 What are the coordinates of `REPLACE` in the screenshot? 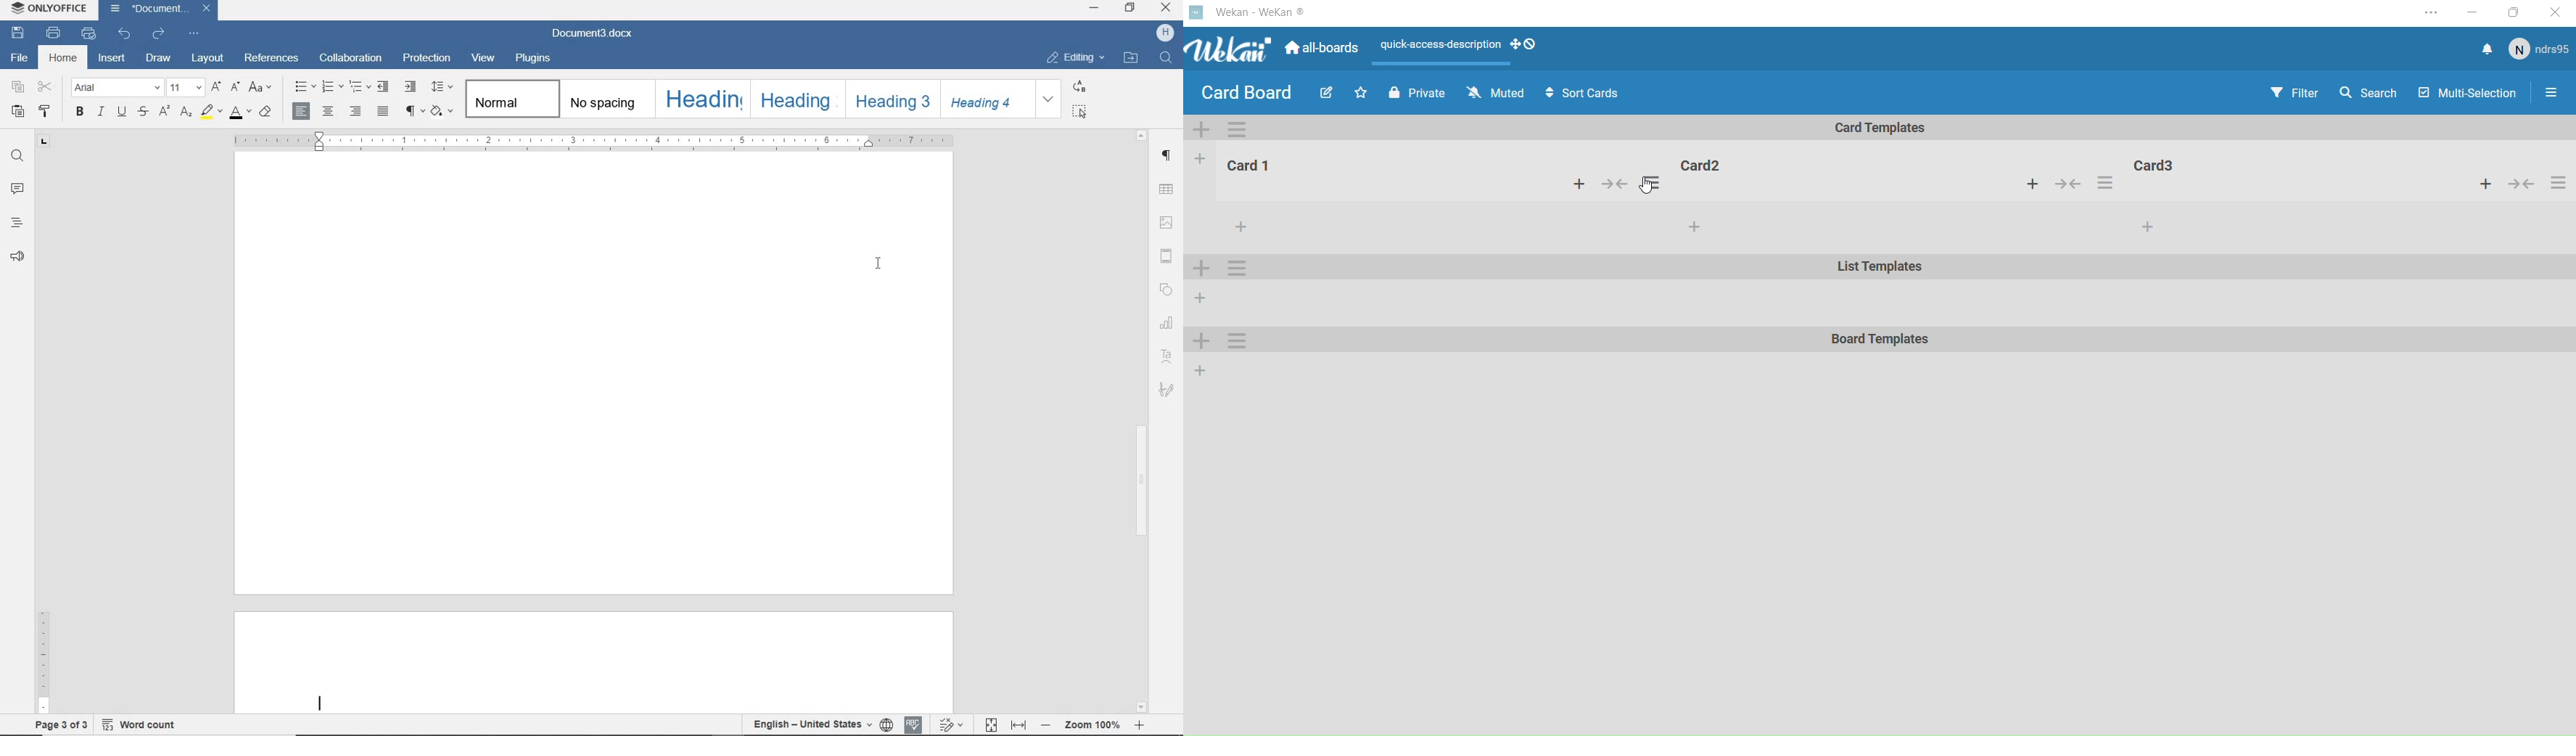 It's located at (1088, 86).